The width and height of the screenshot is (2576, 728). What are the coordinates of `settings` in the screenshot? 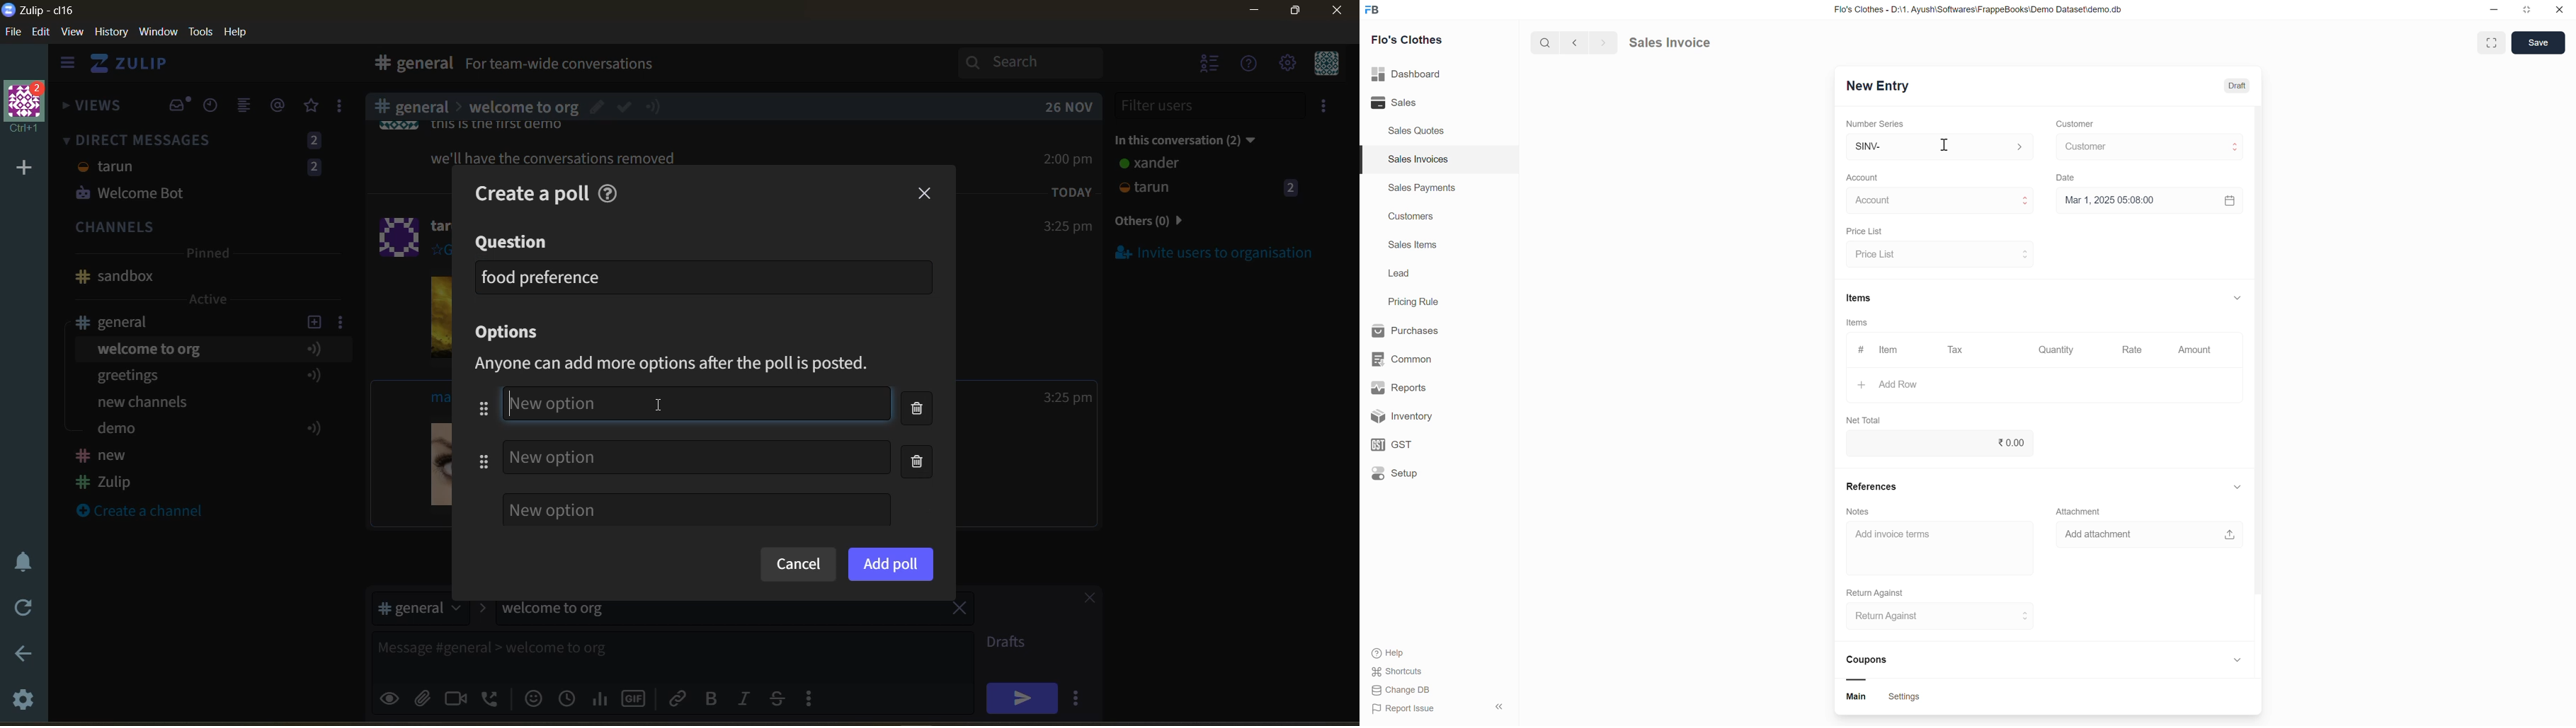 It's located at (1904, 698).